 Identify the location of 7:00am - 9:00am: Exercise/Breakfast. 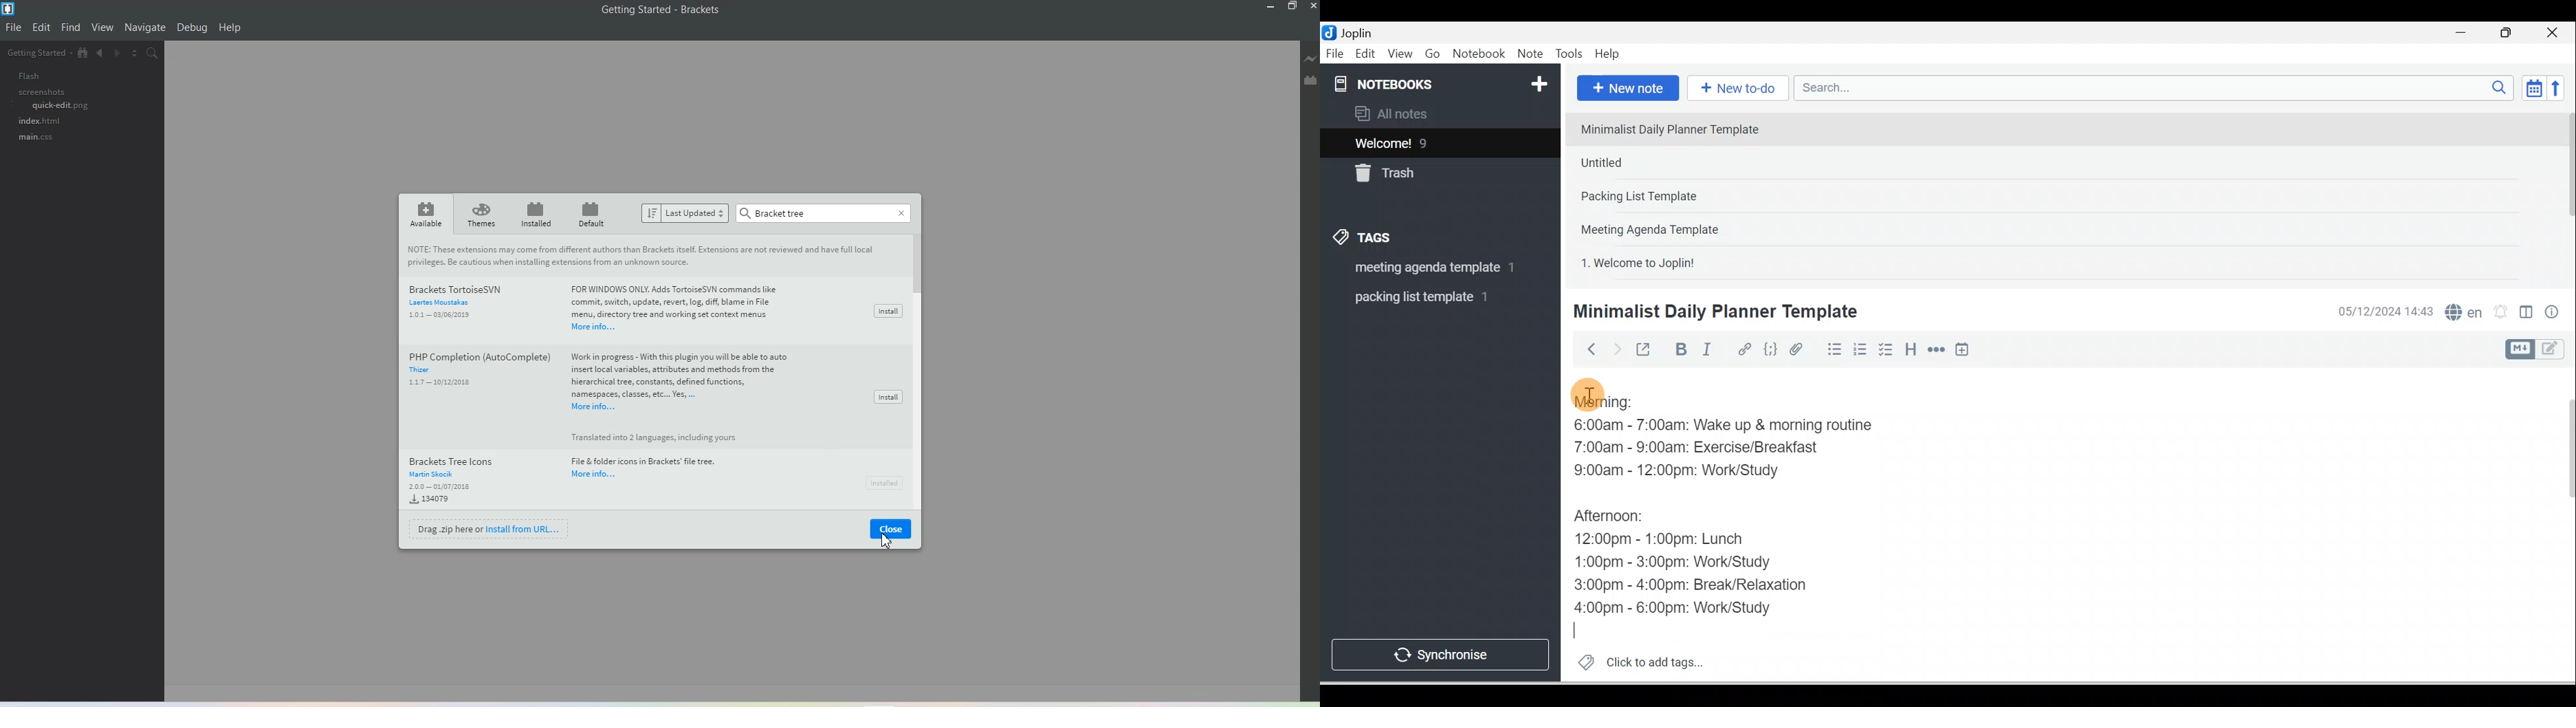
(1711, 448).